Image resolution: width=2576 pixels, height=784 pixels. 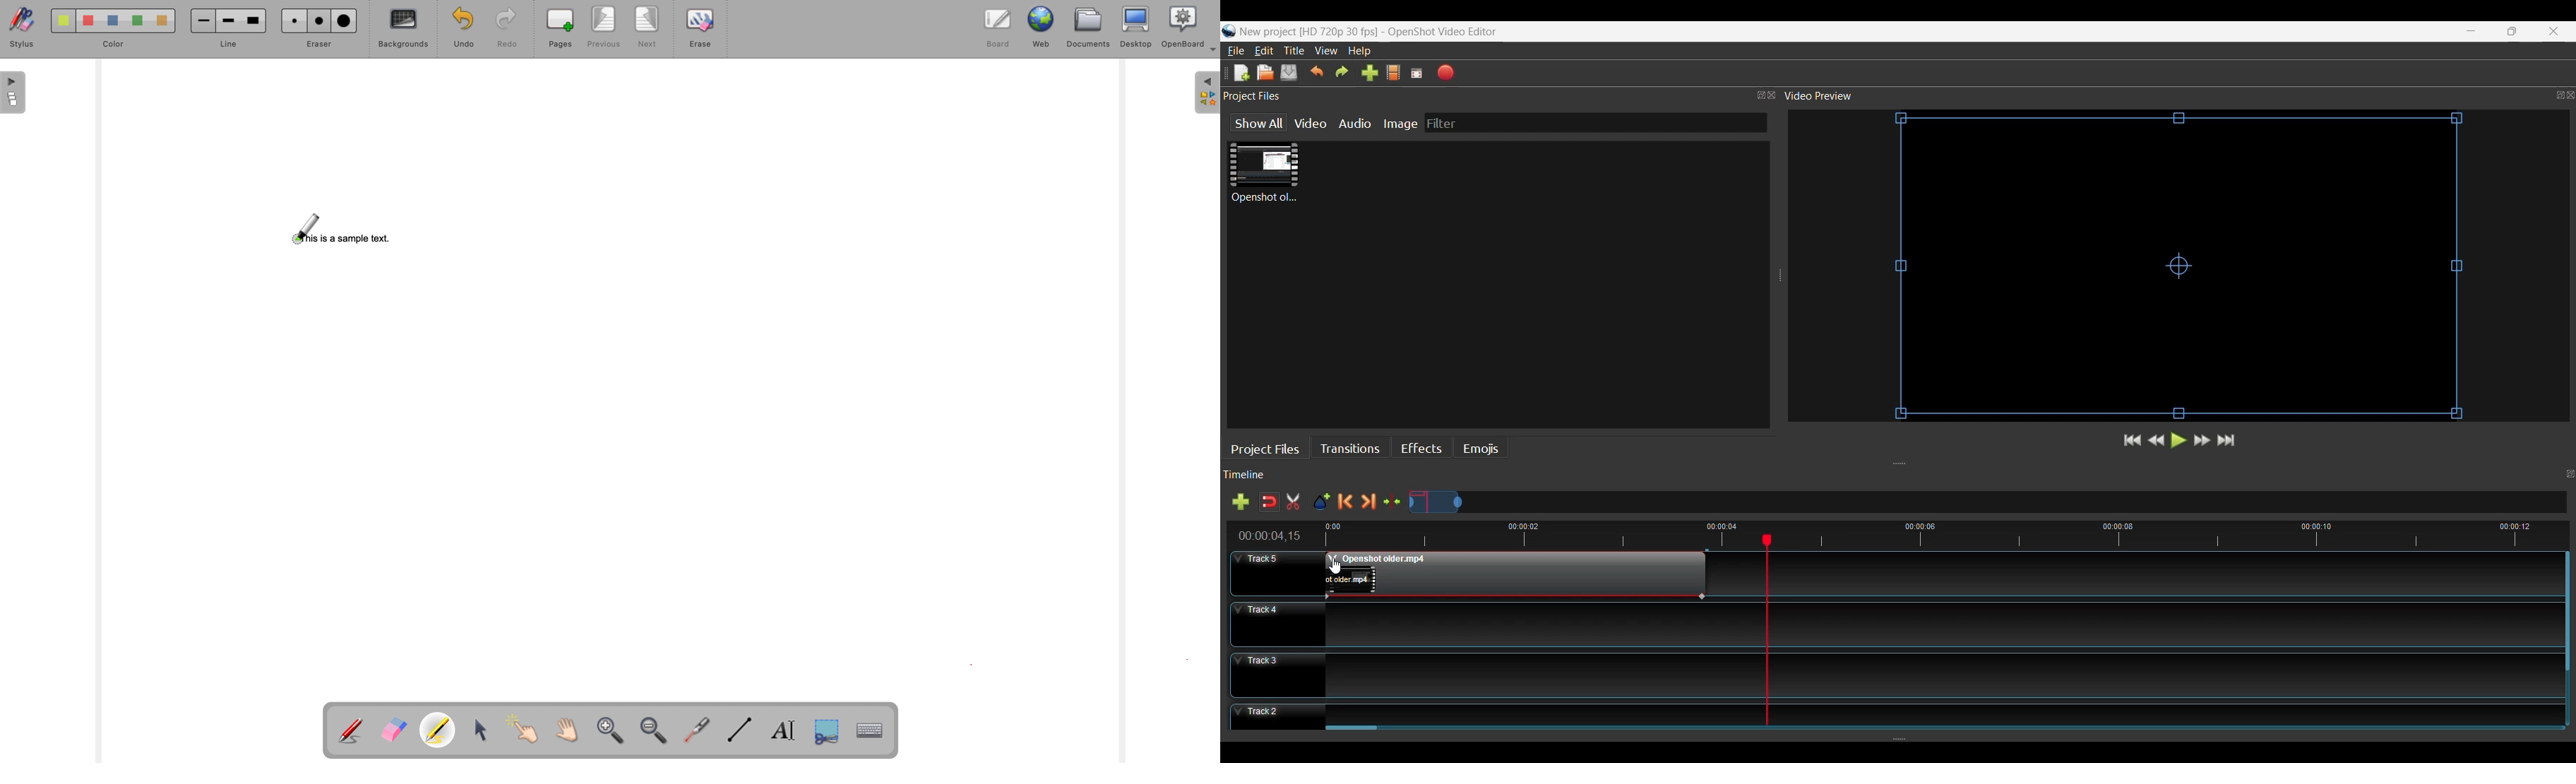 What do you see at coordinates (1595, 123) in the screenshot?
I see `Filter` at bounding box center [1595, 123].